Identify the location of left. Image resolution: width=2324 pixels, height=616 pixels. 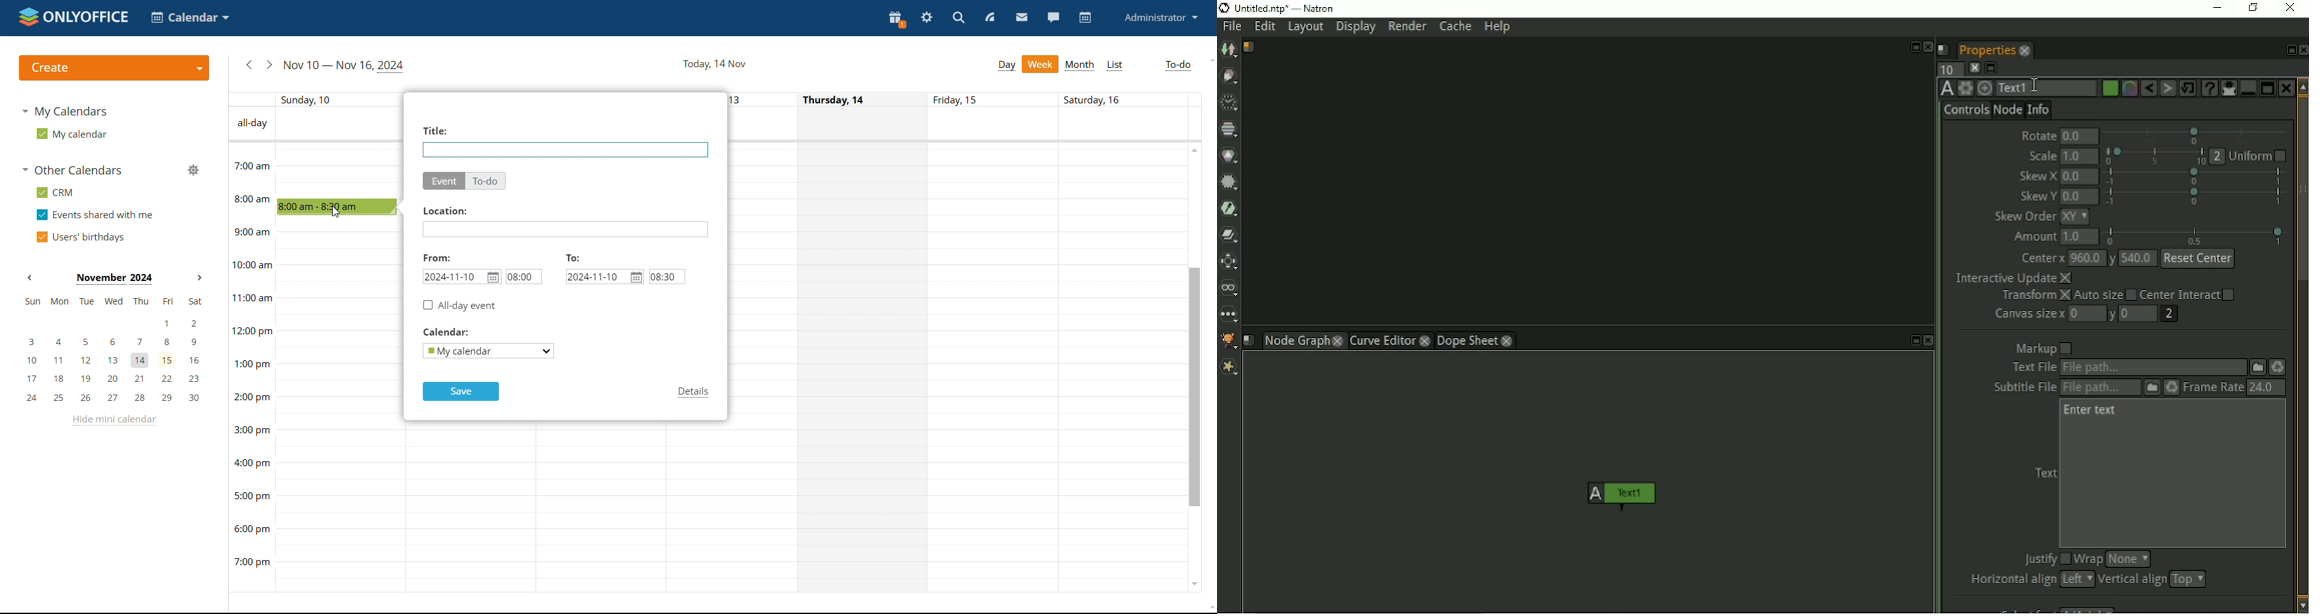
(2075, 579).